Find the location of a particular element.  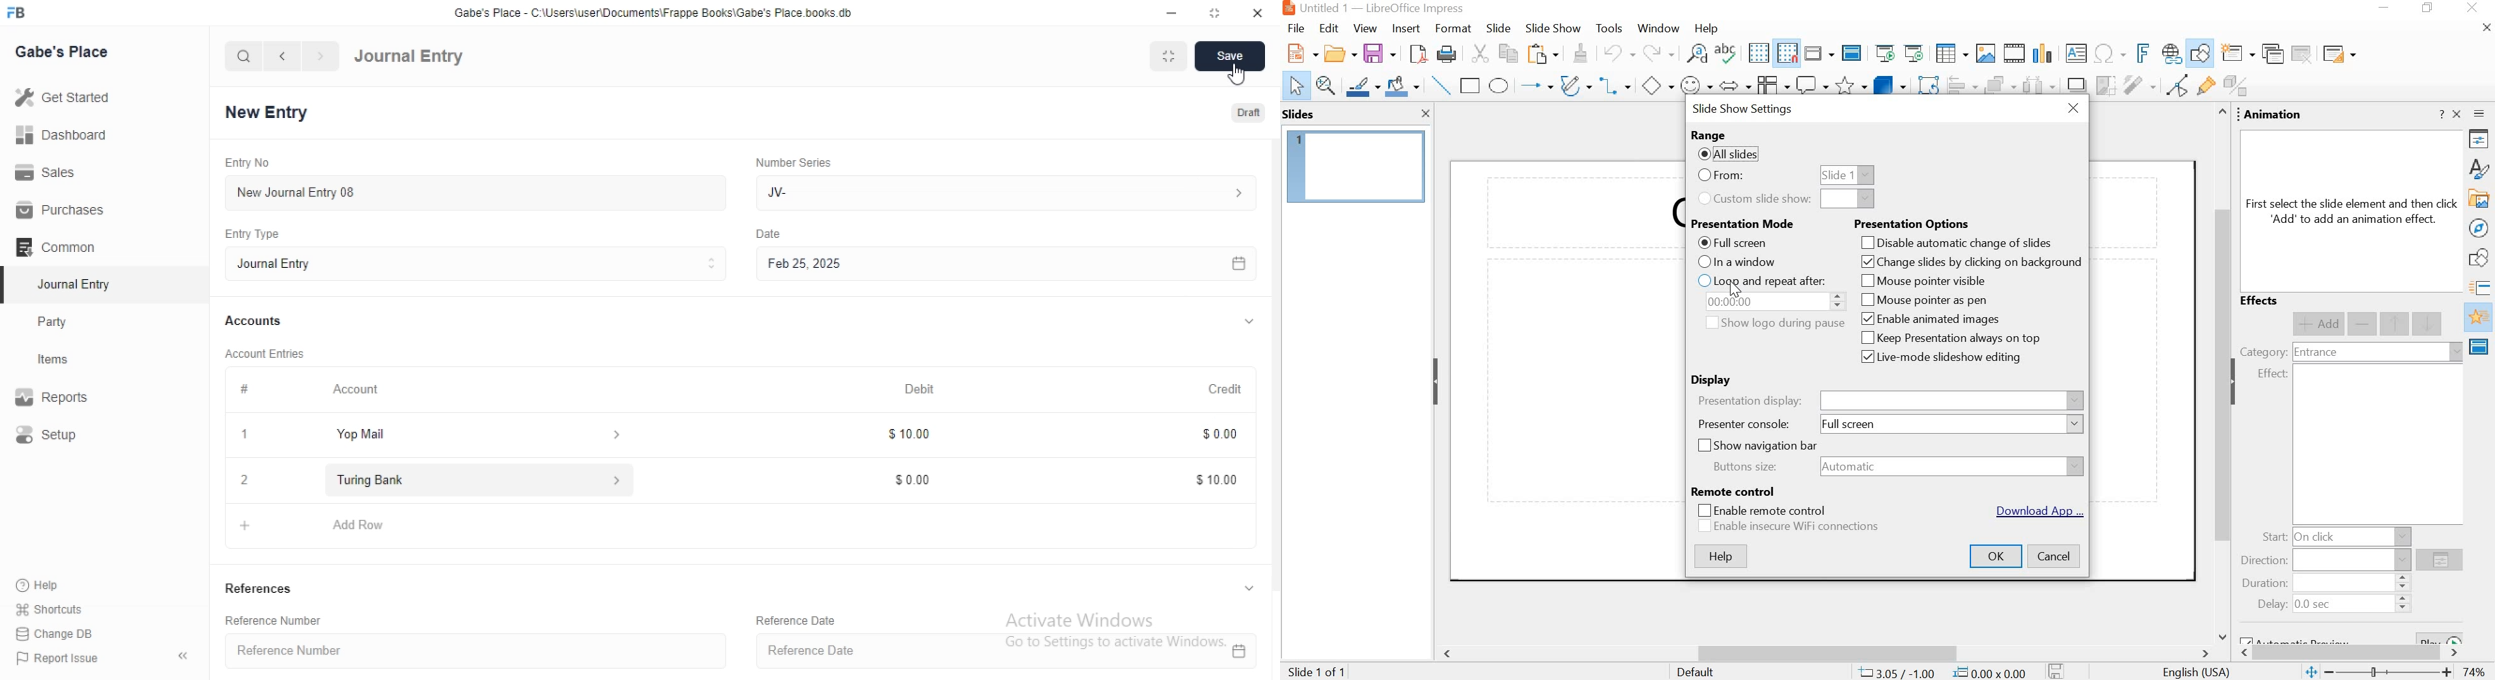

0.00x0.00 is located at coordinates (1992, 671).